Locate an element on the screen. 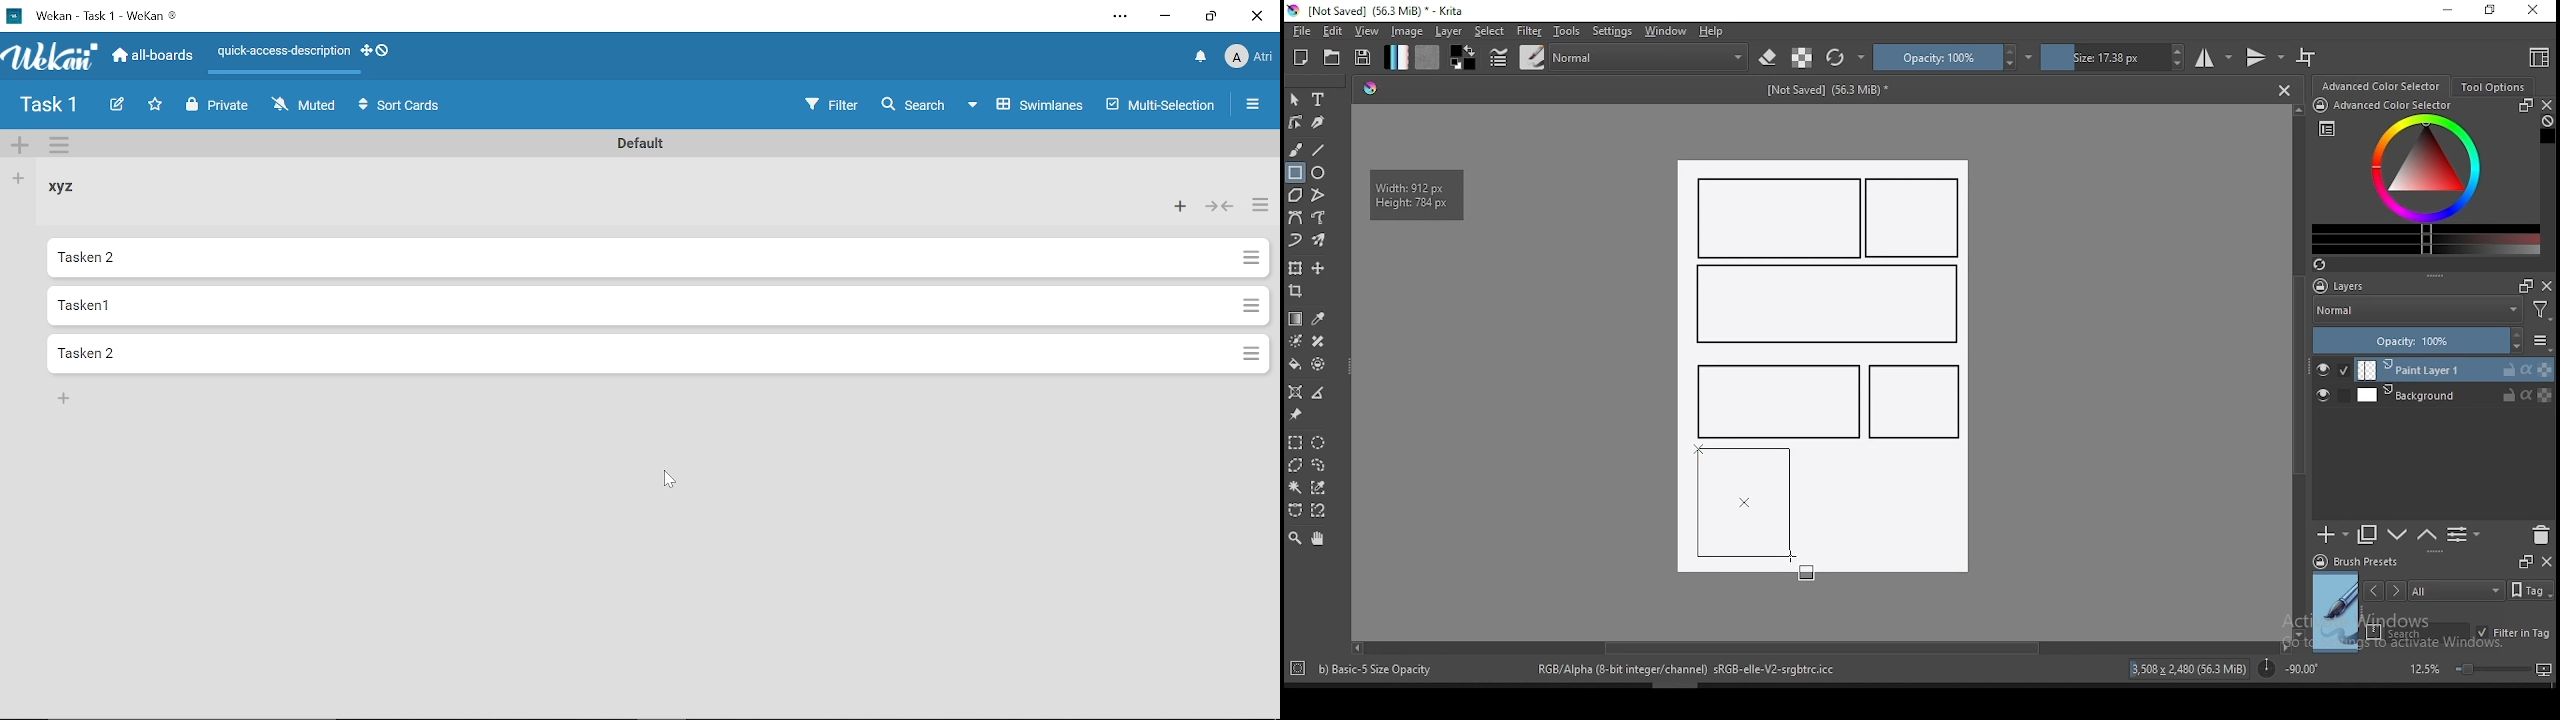 The width and height of the screenshot is (2576, 728). measure distance between two points is located at coordinates (1319, 394).